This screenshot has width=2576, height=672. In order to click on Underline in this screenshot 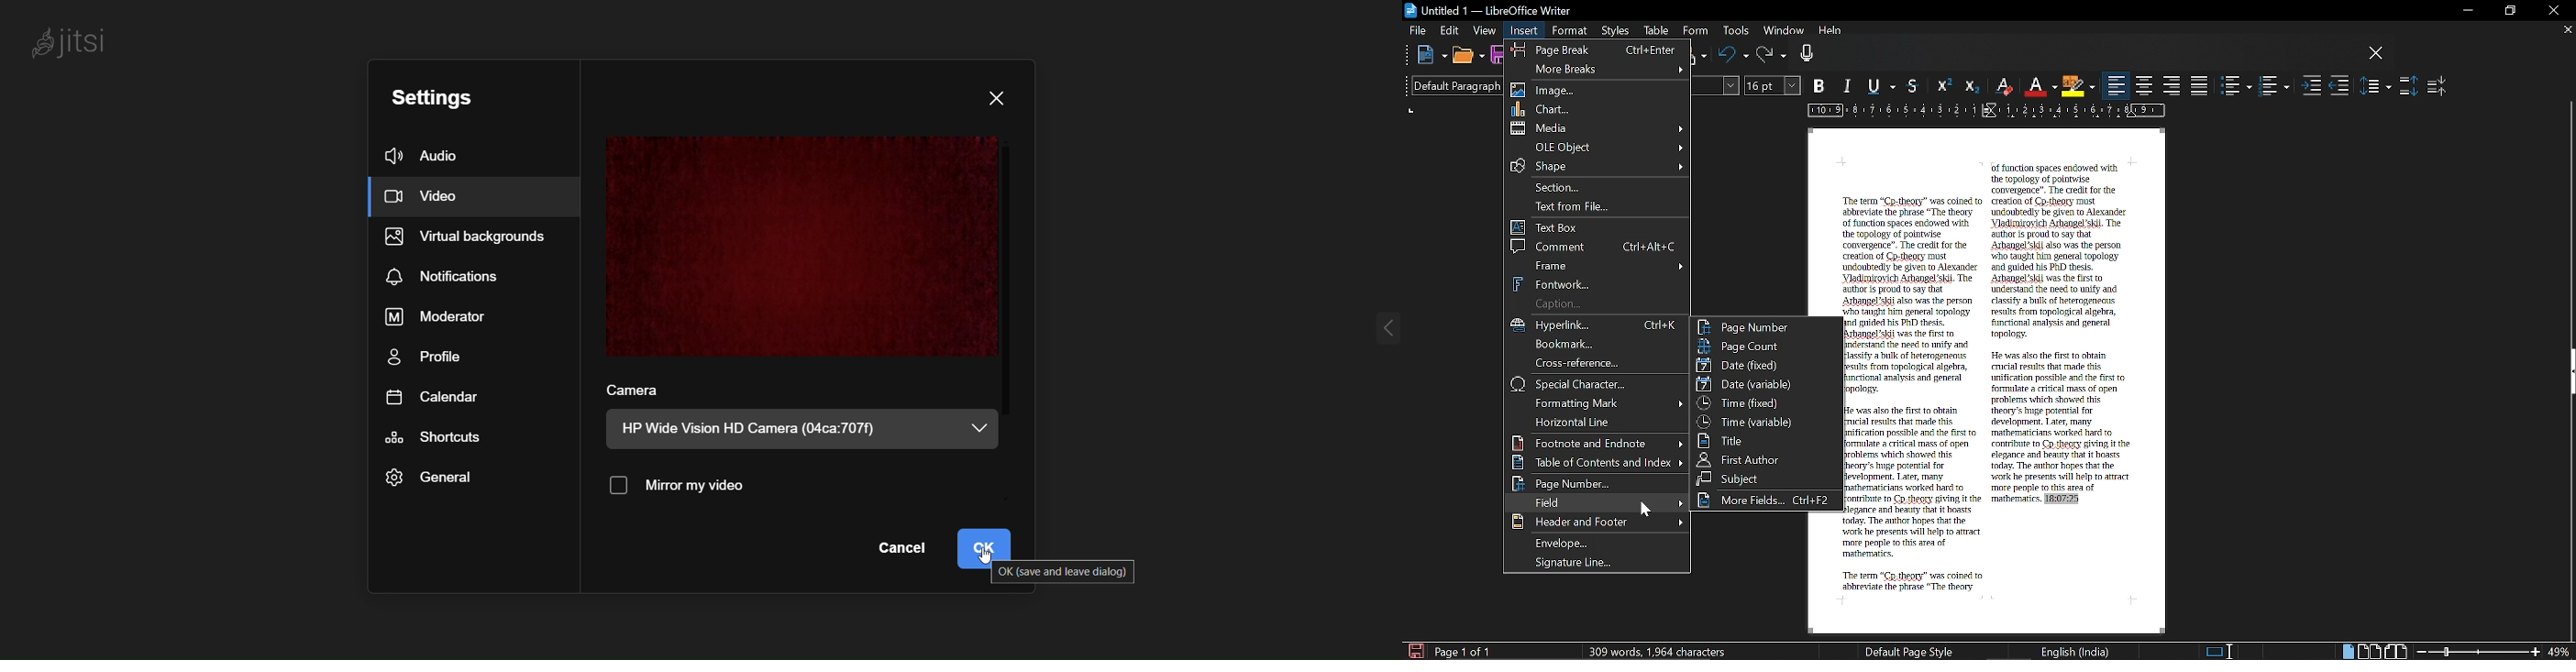, I will do `click(1885, 87)`.